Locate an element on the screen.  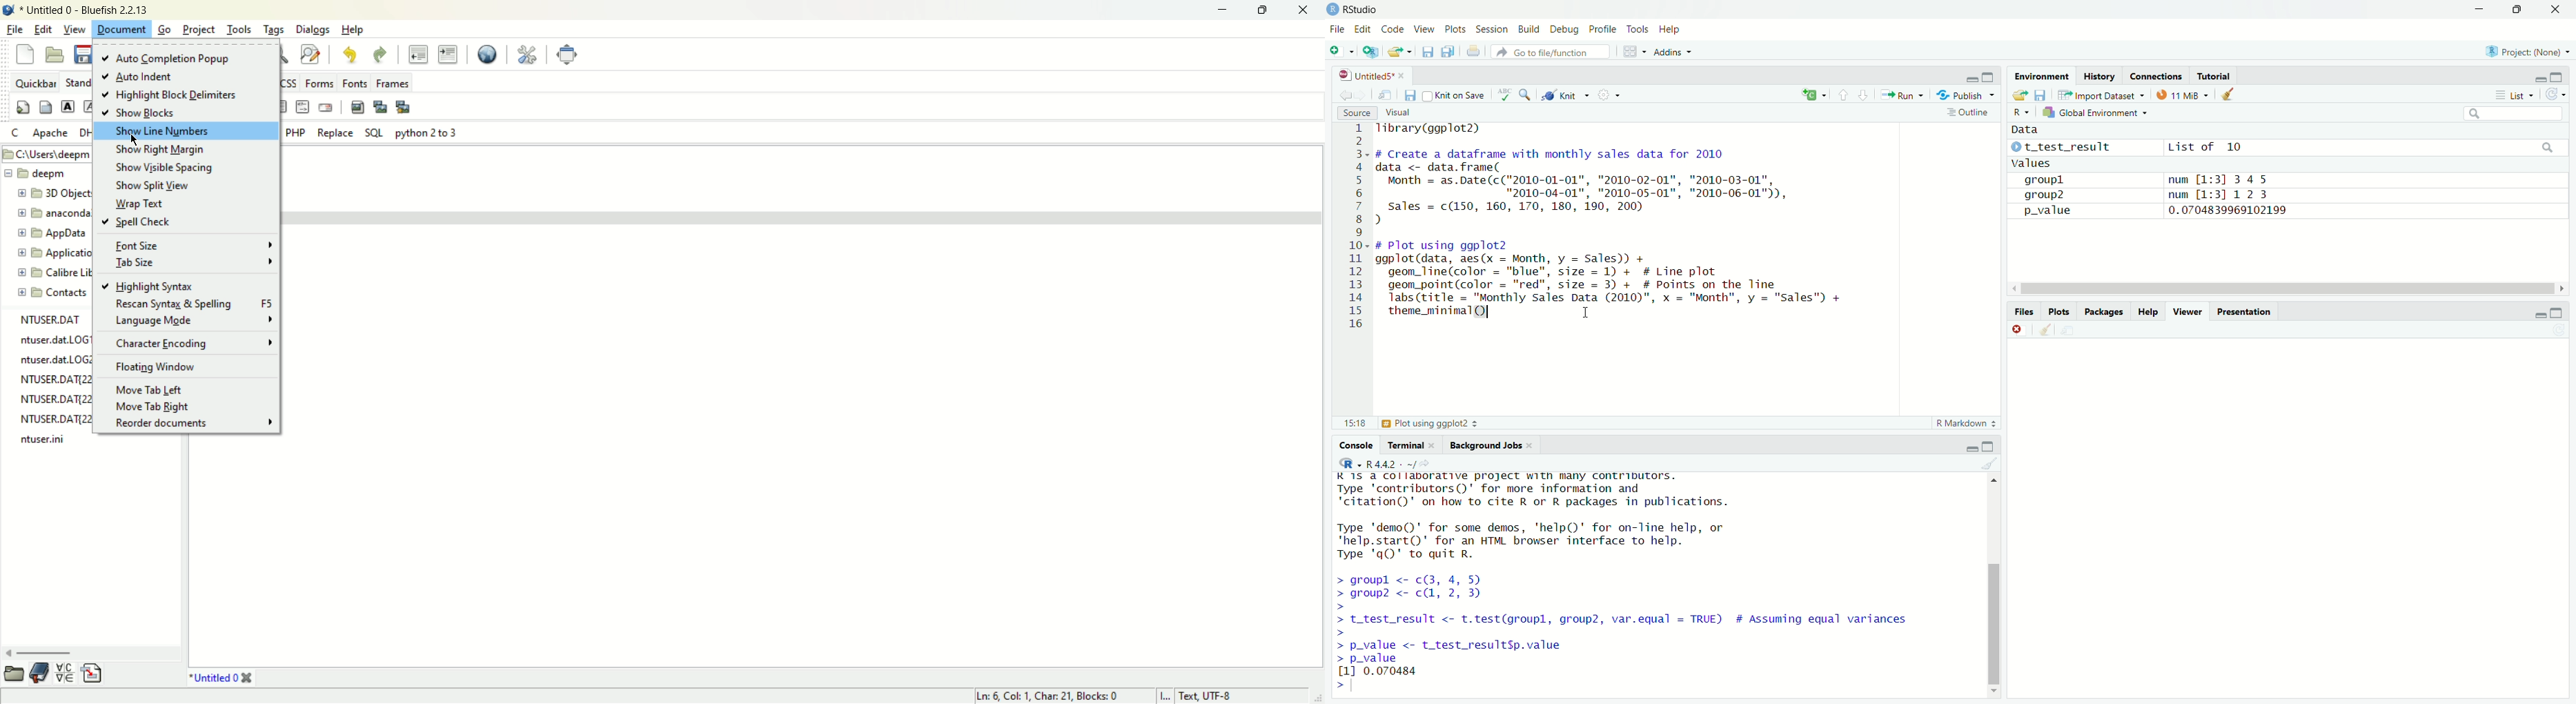
Project: (None)  is located at coordinates (2531, 50).